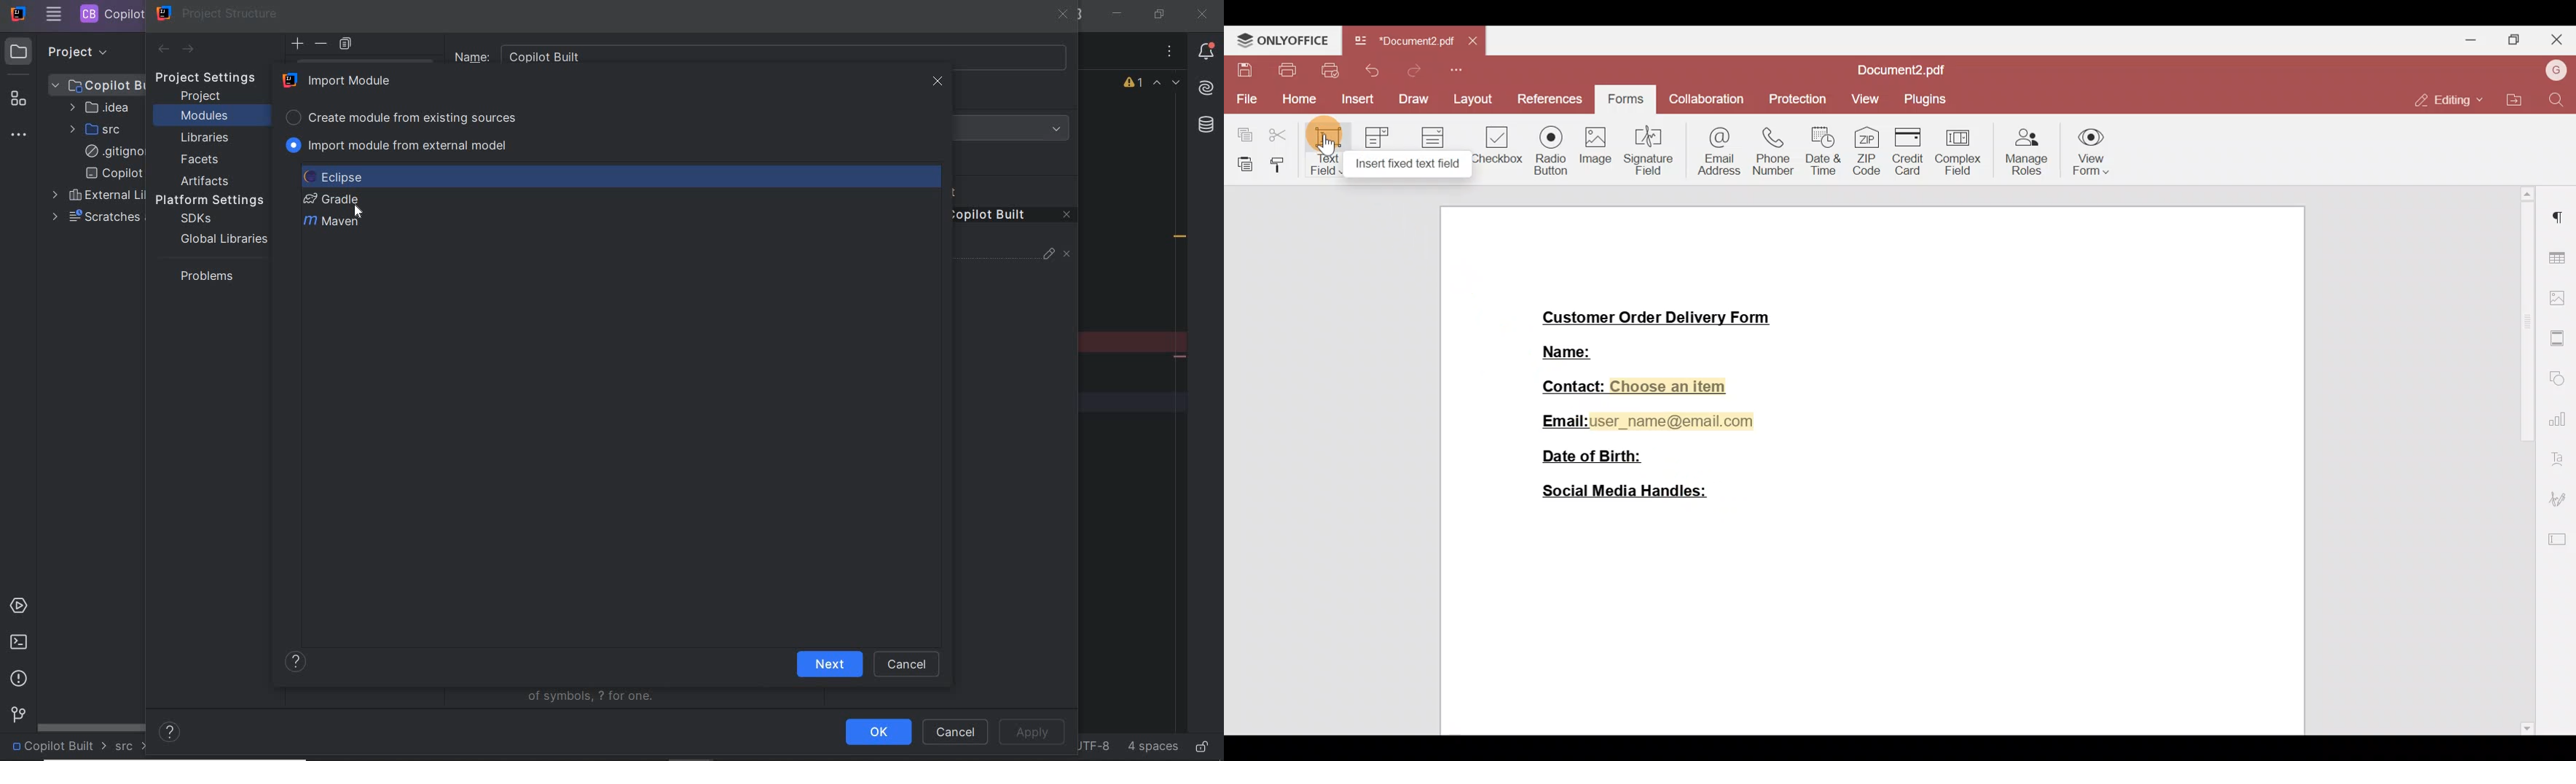  What do you see at coordinates (1495, 144) in the screenshot?
I see `Checkbox` at bounding box center [1495, 144].